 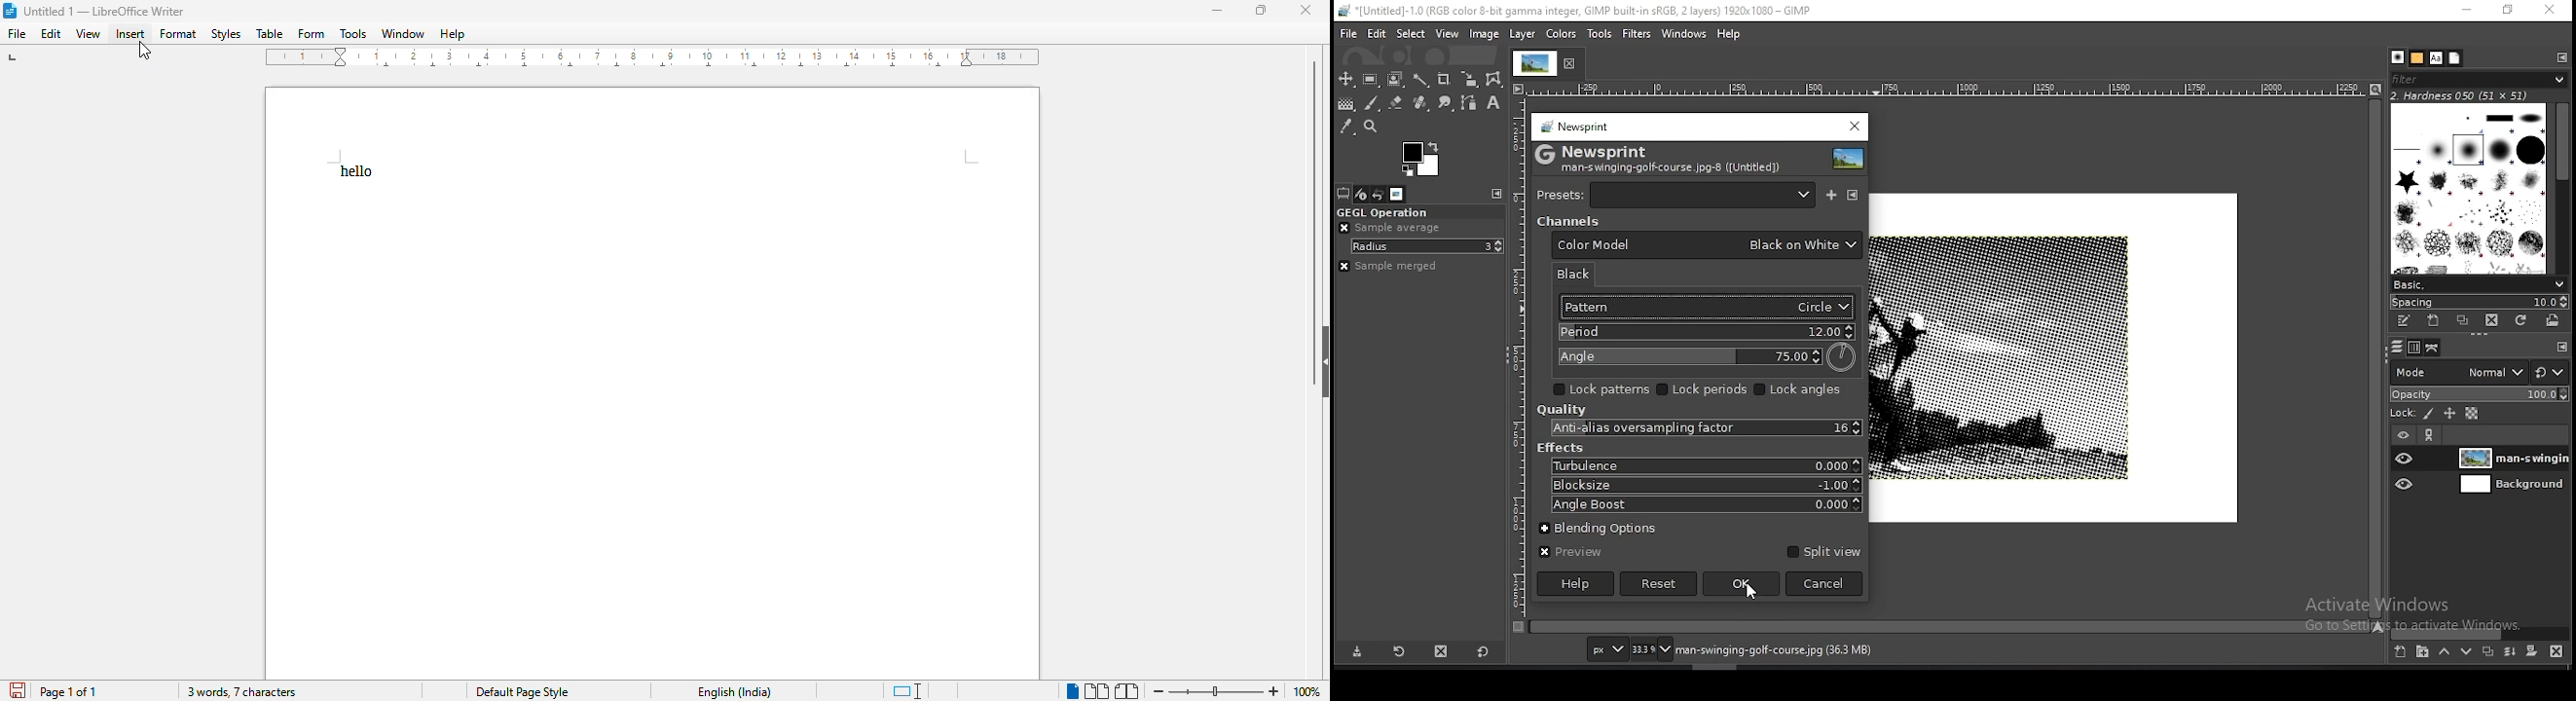 I want to click on zoom factor, so click(x=1308, y=691).